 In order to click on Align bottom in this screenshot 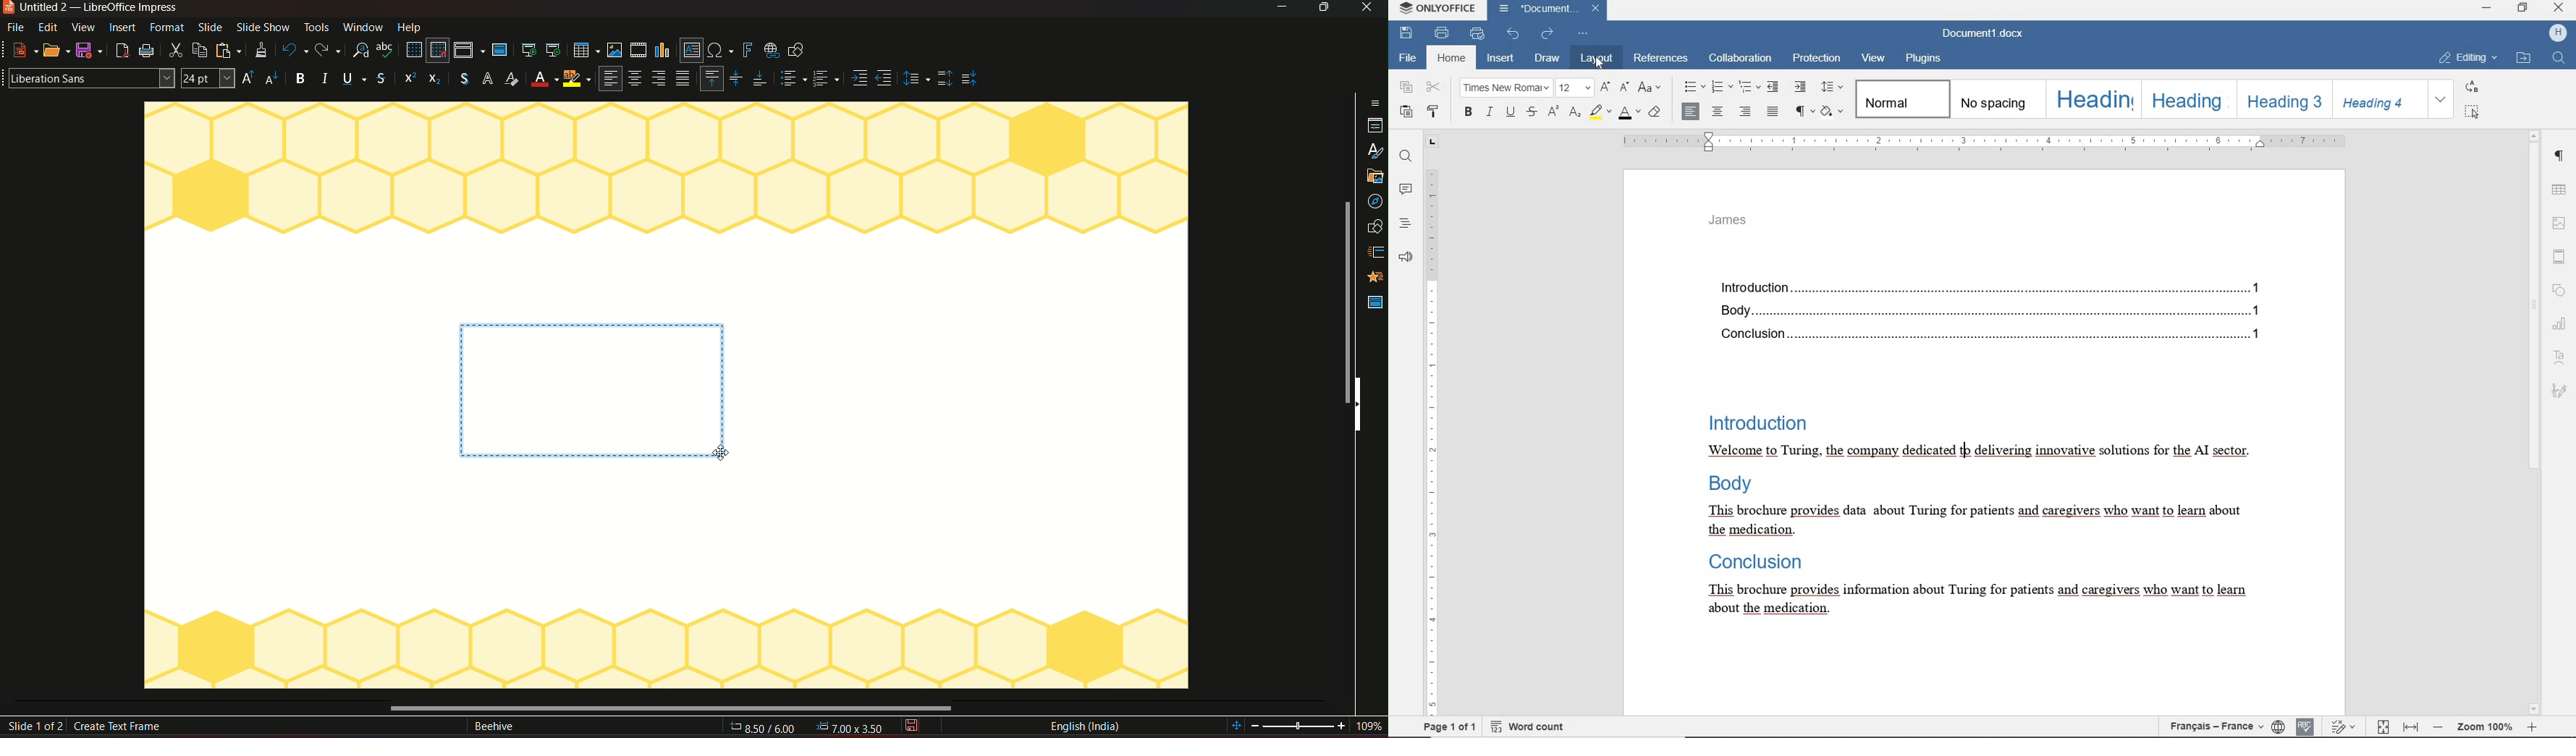, I will do `click(760, 79)`.